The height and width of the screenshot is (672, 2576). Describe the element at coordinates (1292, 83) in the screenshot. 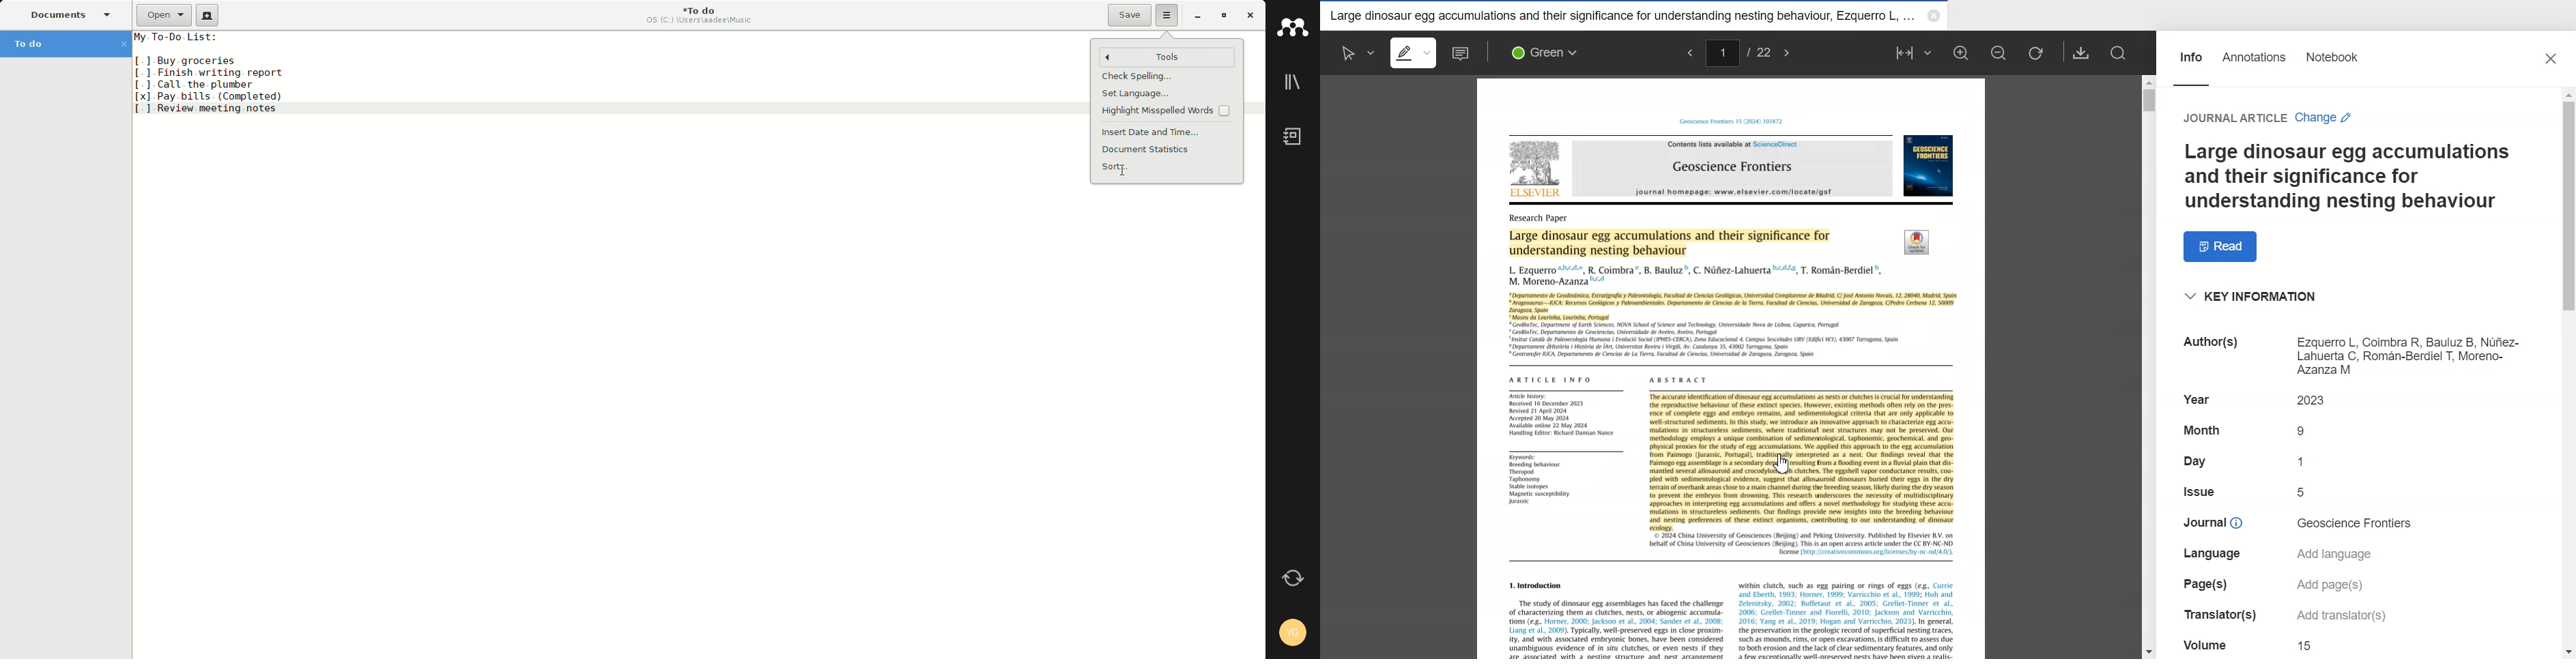

I see `Library` at that location.